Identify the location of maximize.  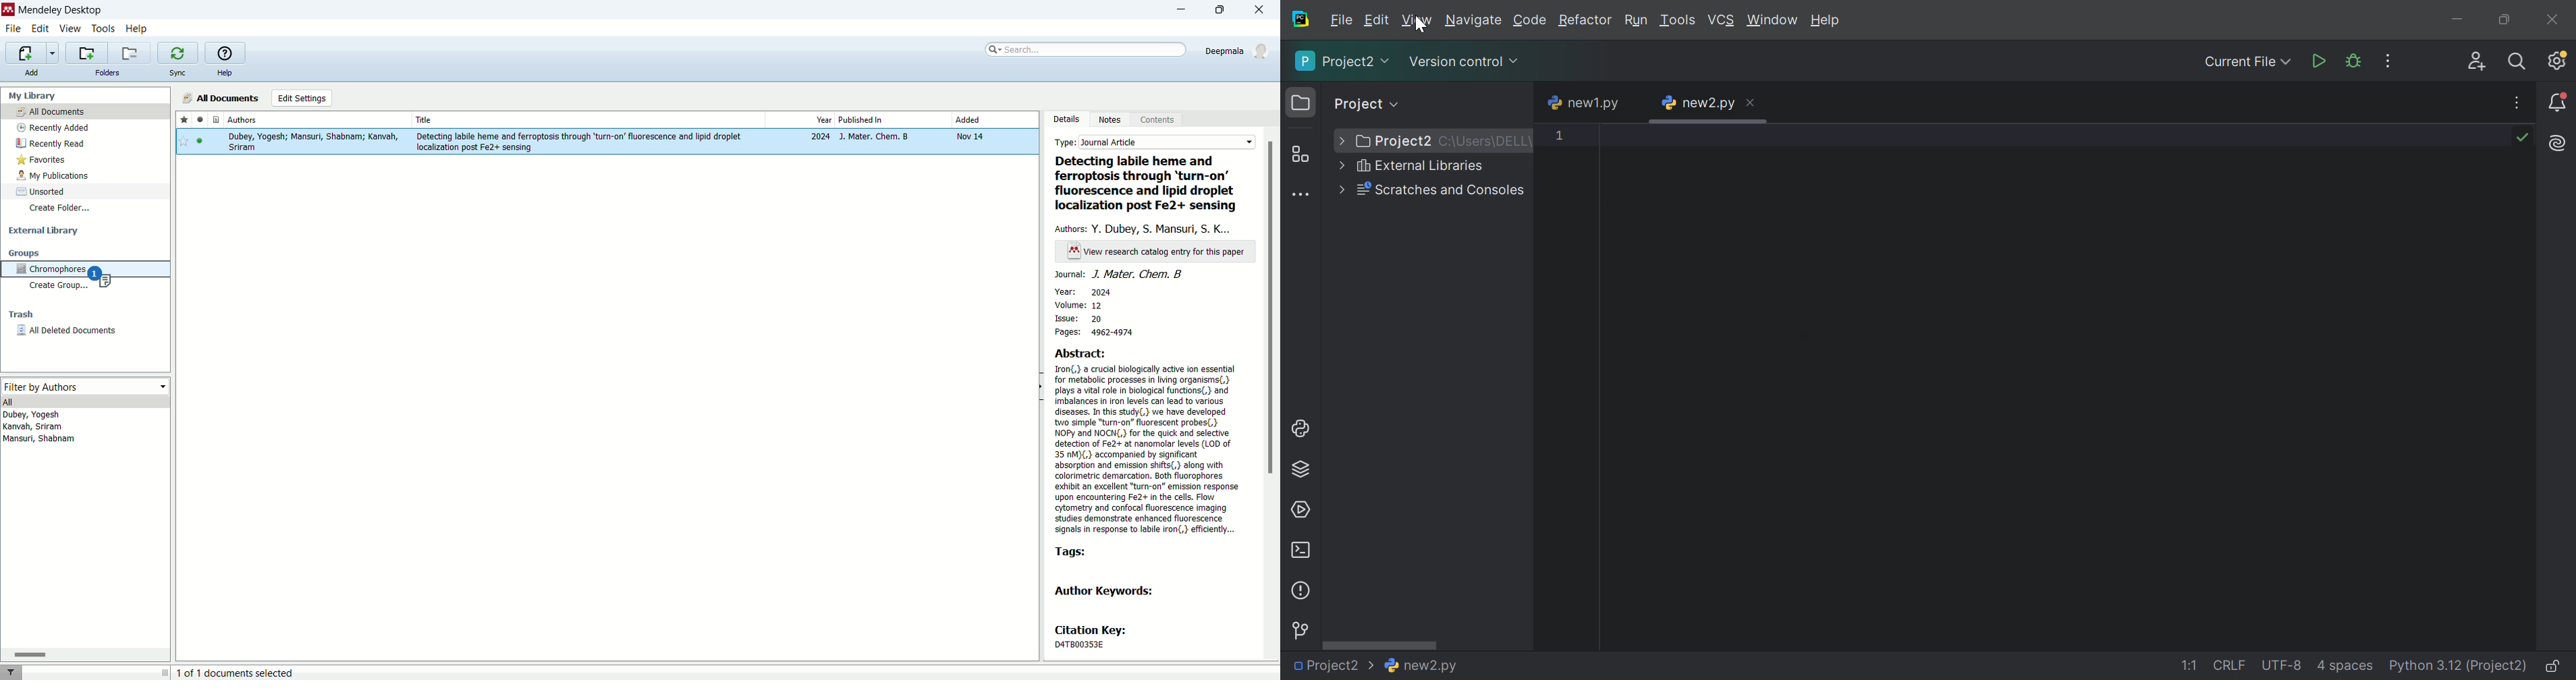
(1221, 9).